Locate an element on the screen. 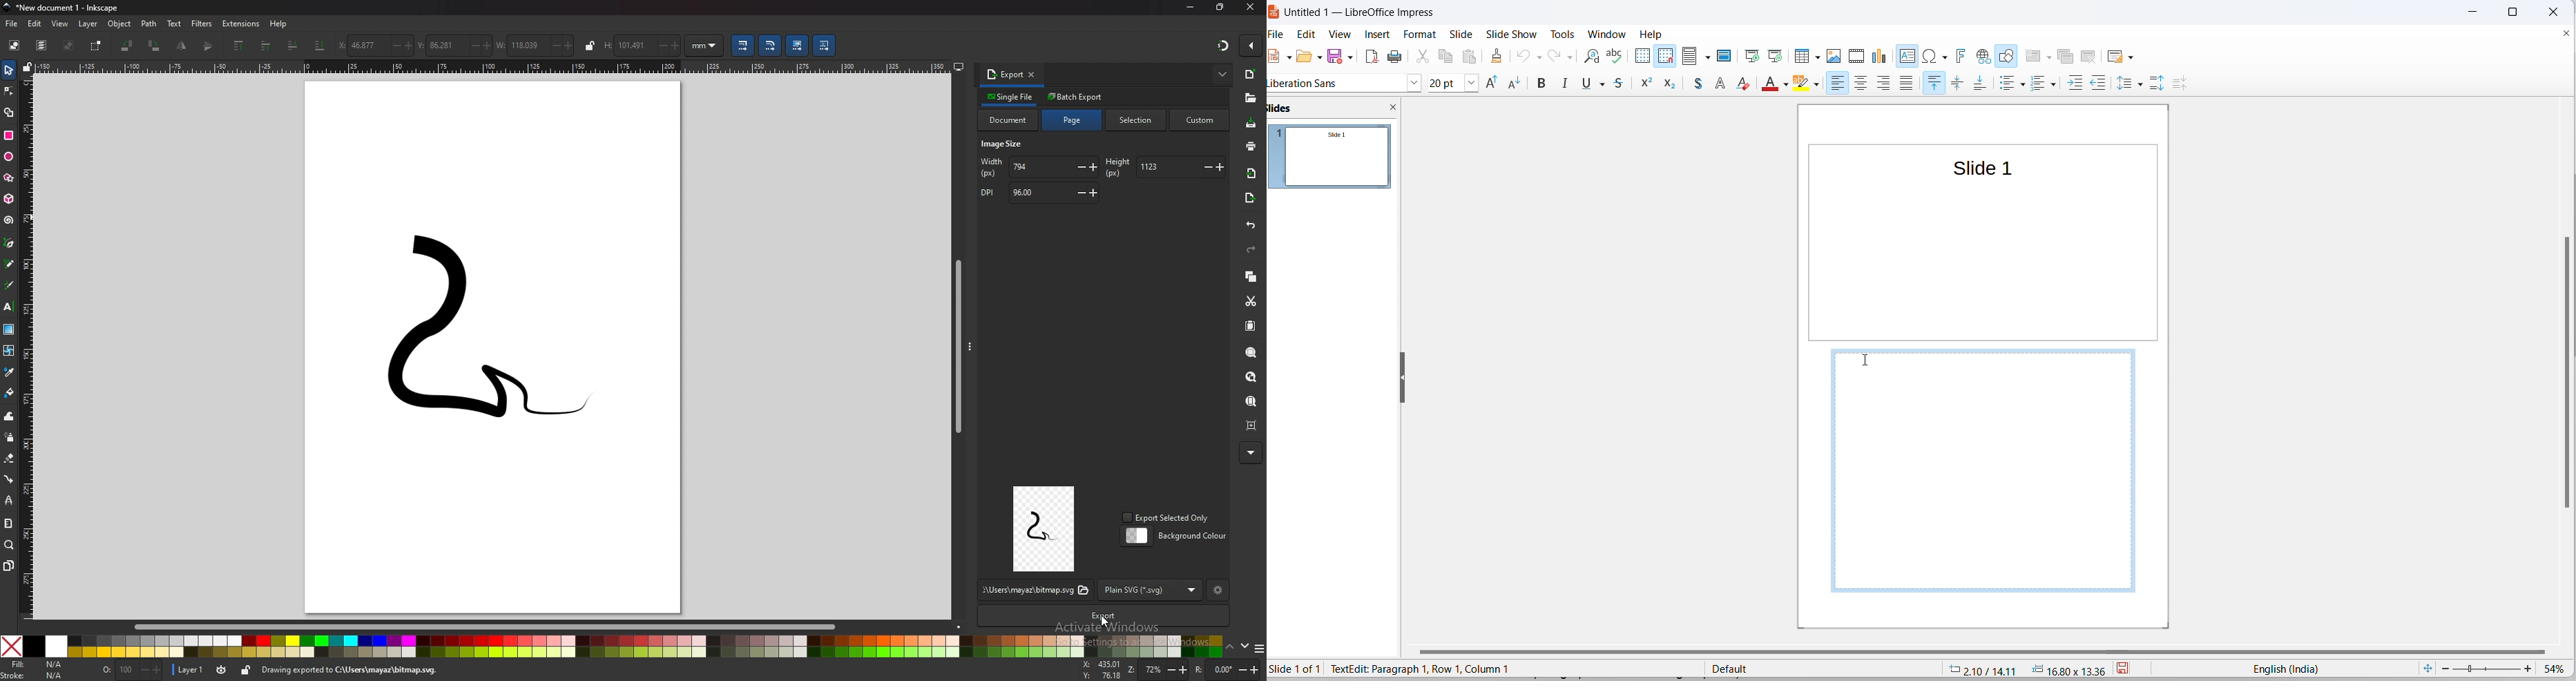 This screenshot has height=700, width=2576. new file options is located at coordinates (1288, 60).